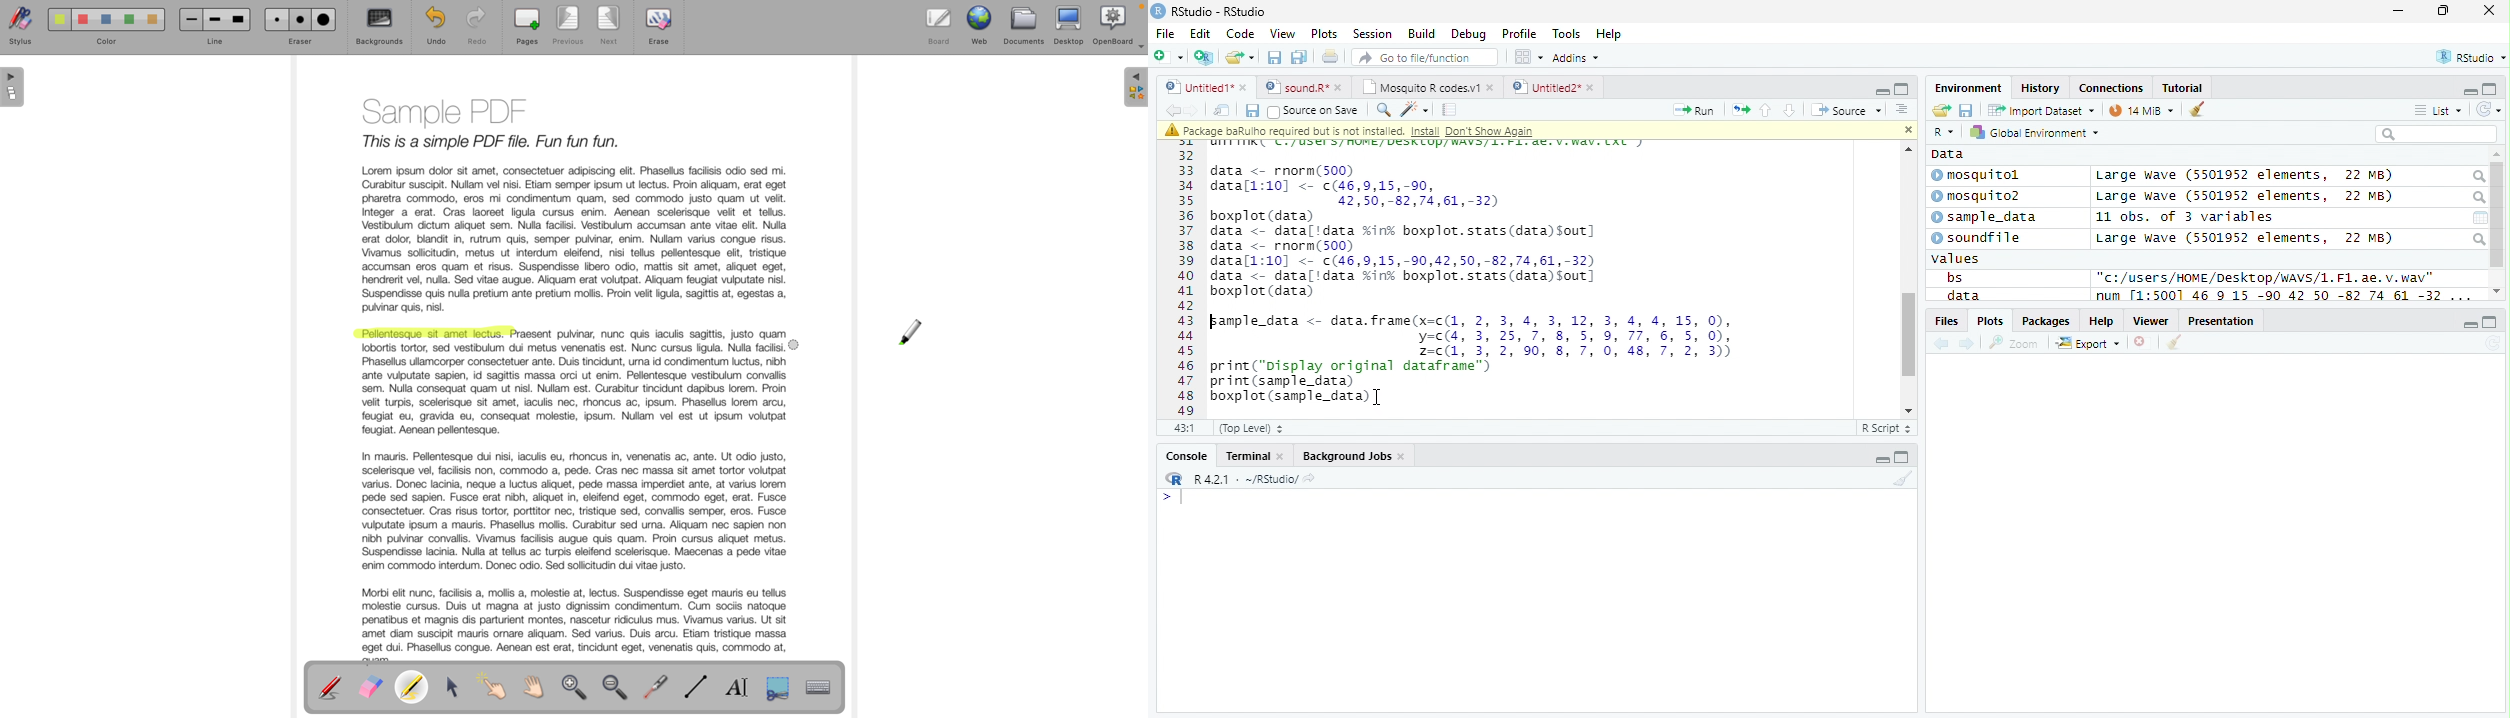 The image size is (2520, 728). I want to click on search bar, so click(2436, 133).